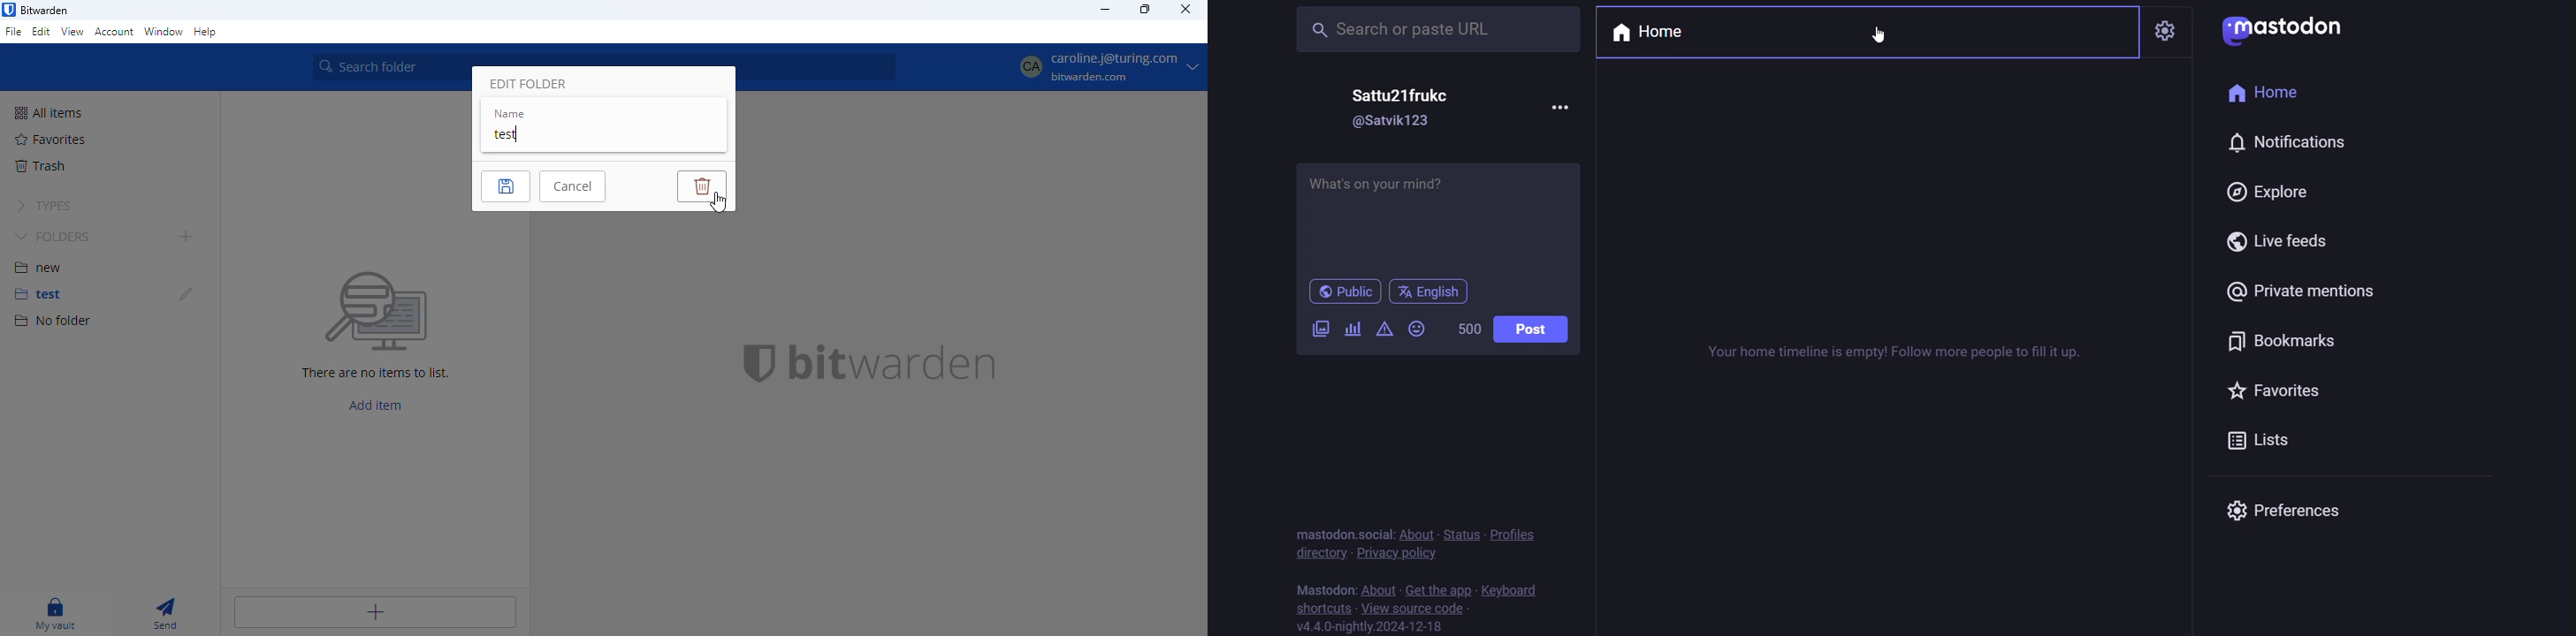 The height and width of the screenshot is (644, 2576). I want to click on bitwarden, so click(44, 11).